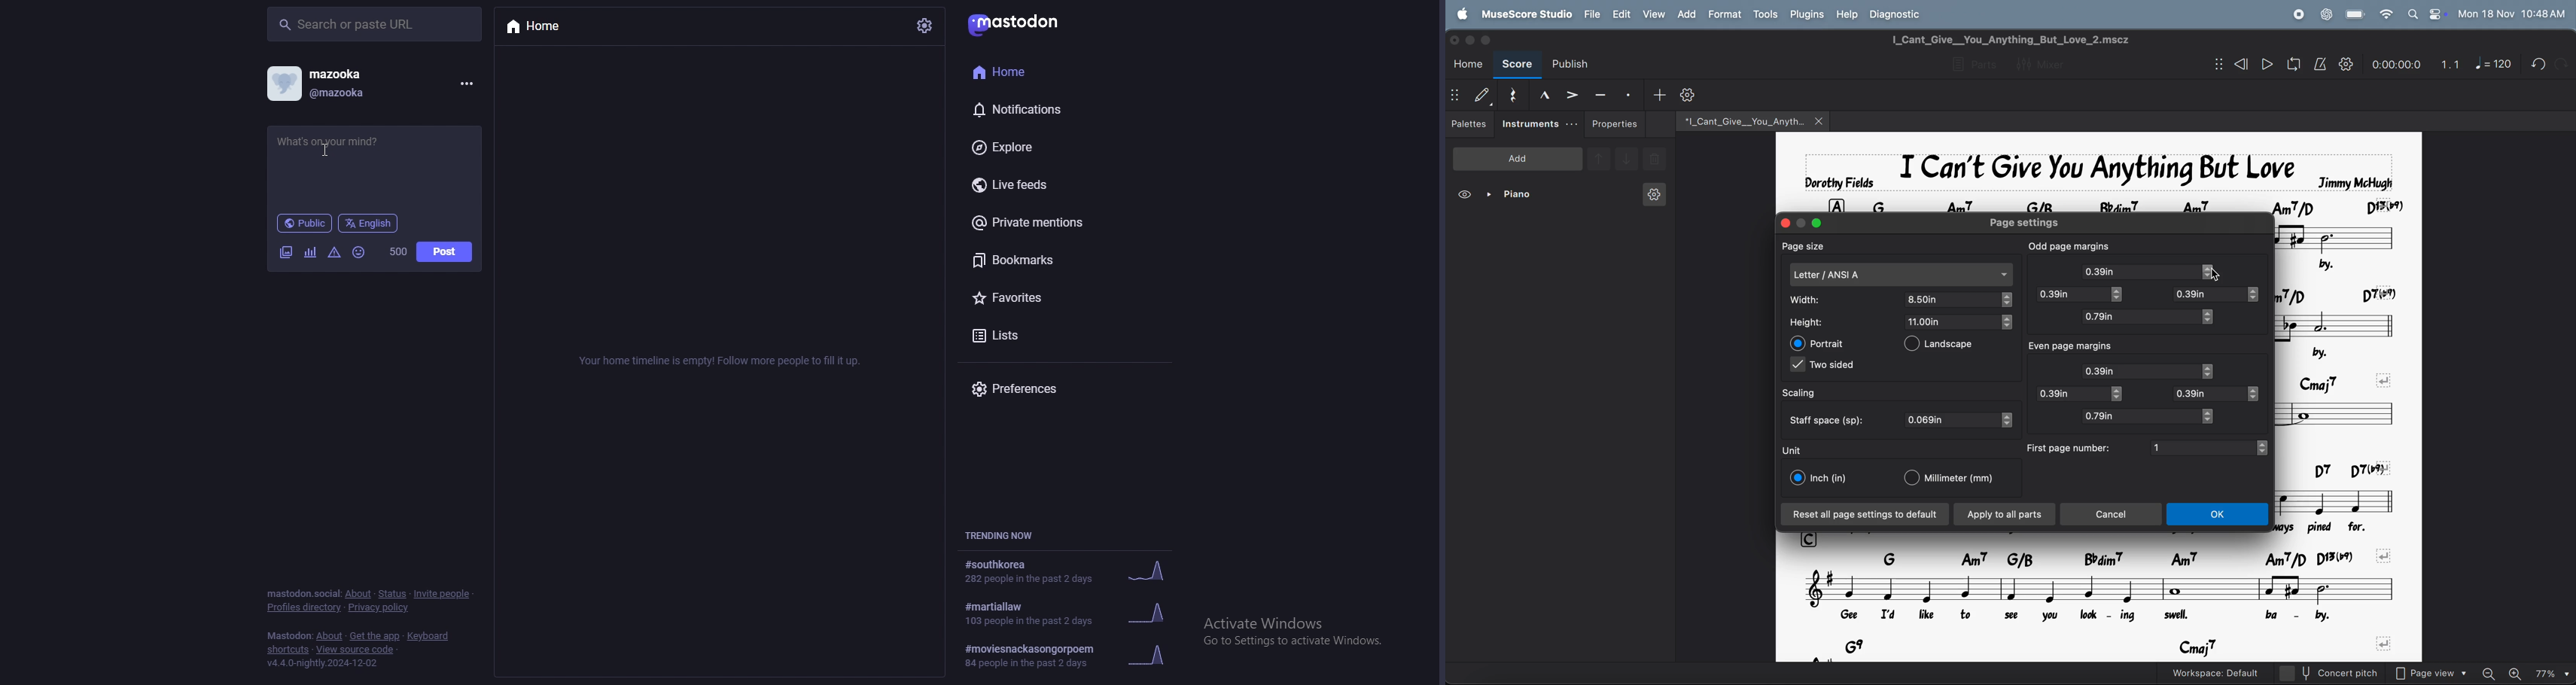 This screenshot has height=700, width=2576. I want to click on diagnostic, so click(1900, 14).